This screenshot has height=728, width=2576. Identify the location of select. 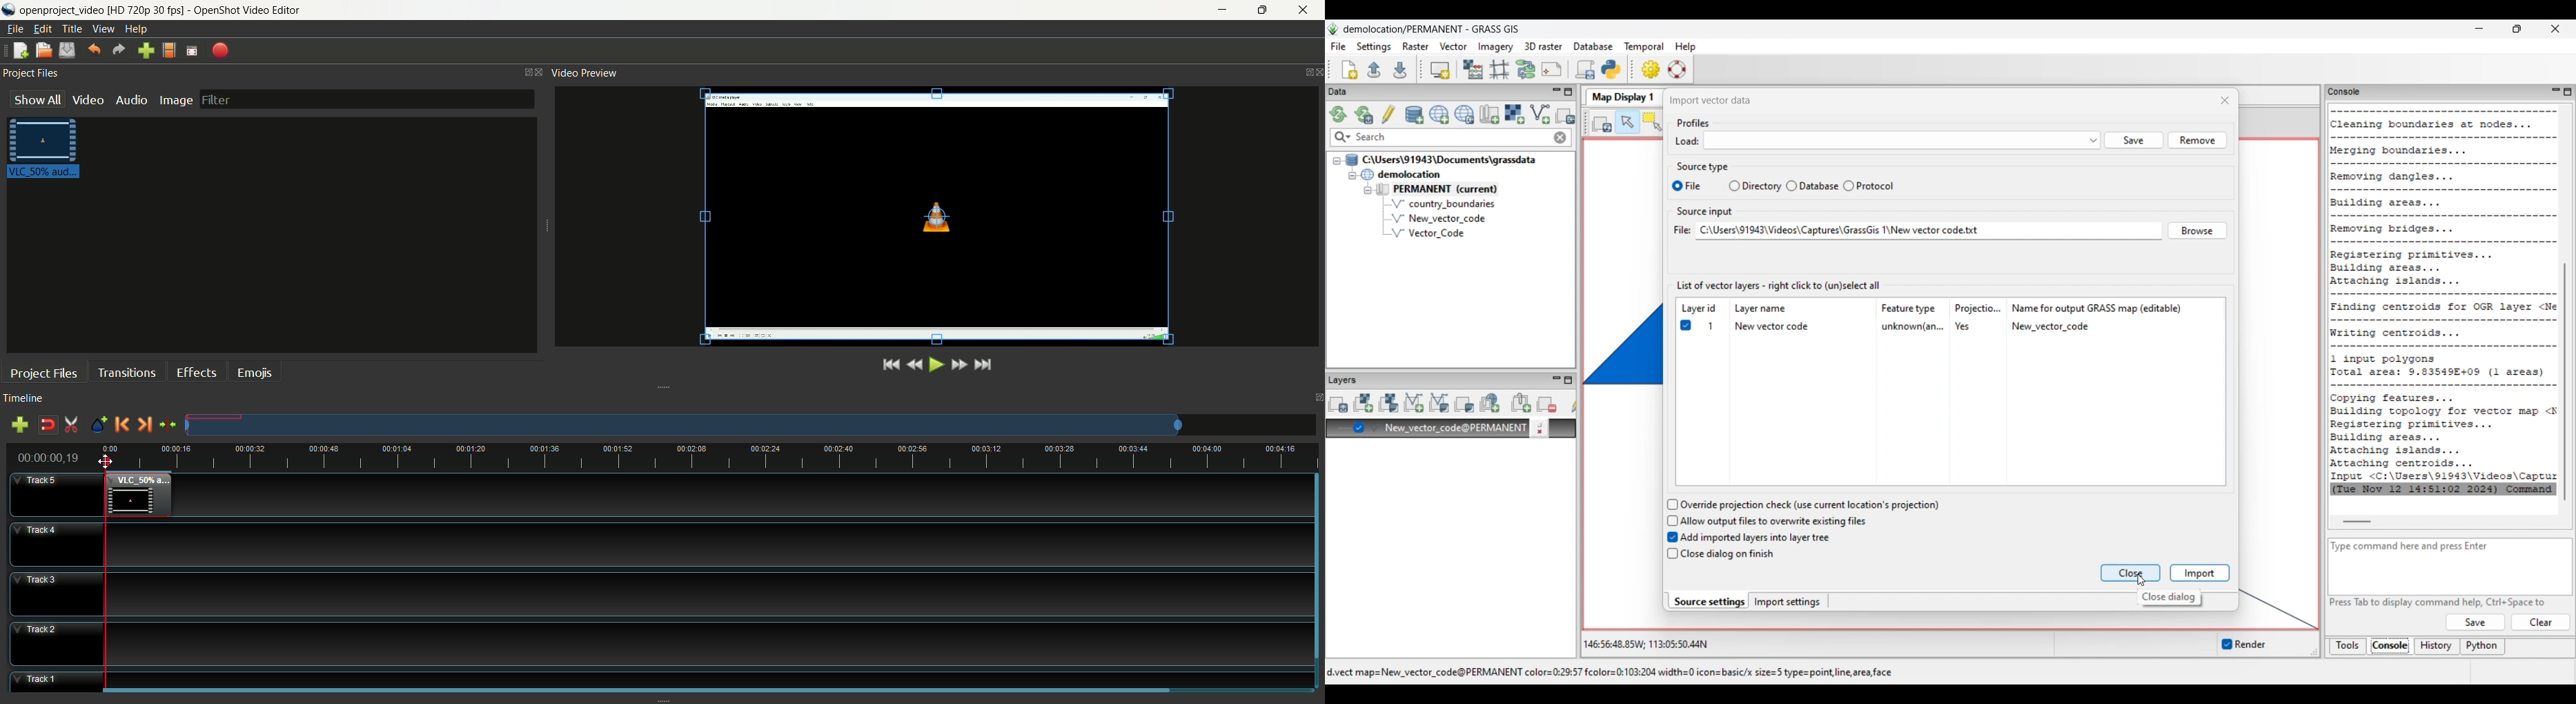
(1732, 186).